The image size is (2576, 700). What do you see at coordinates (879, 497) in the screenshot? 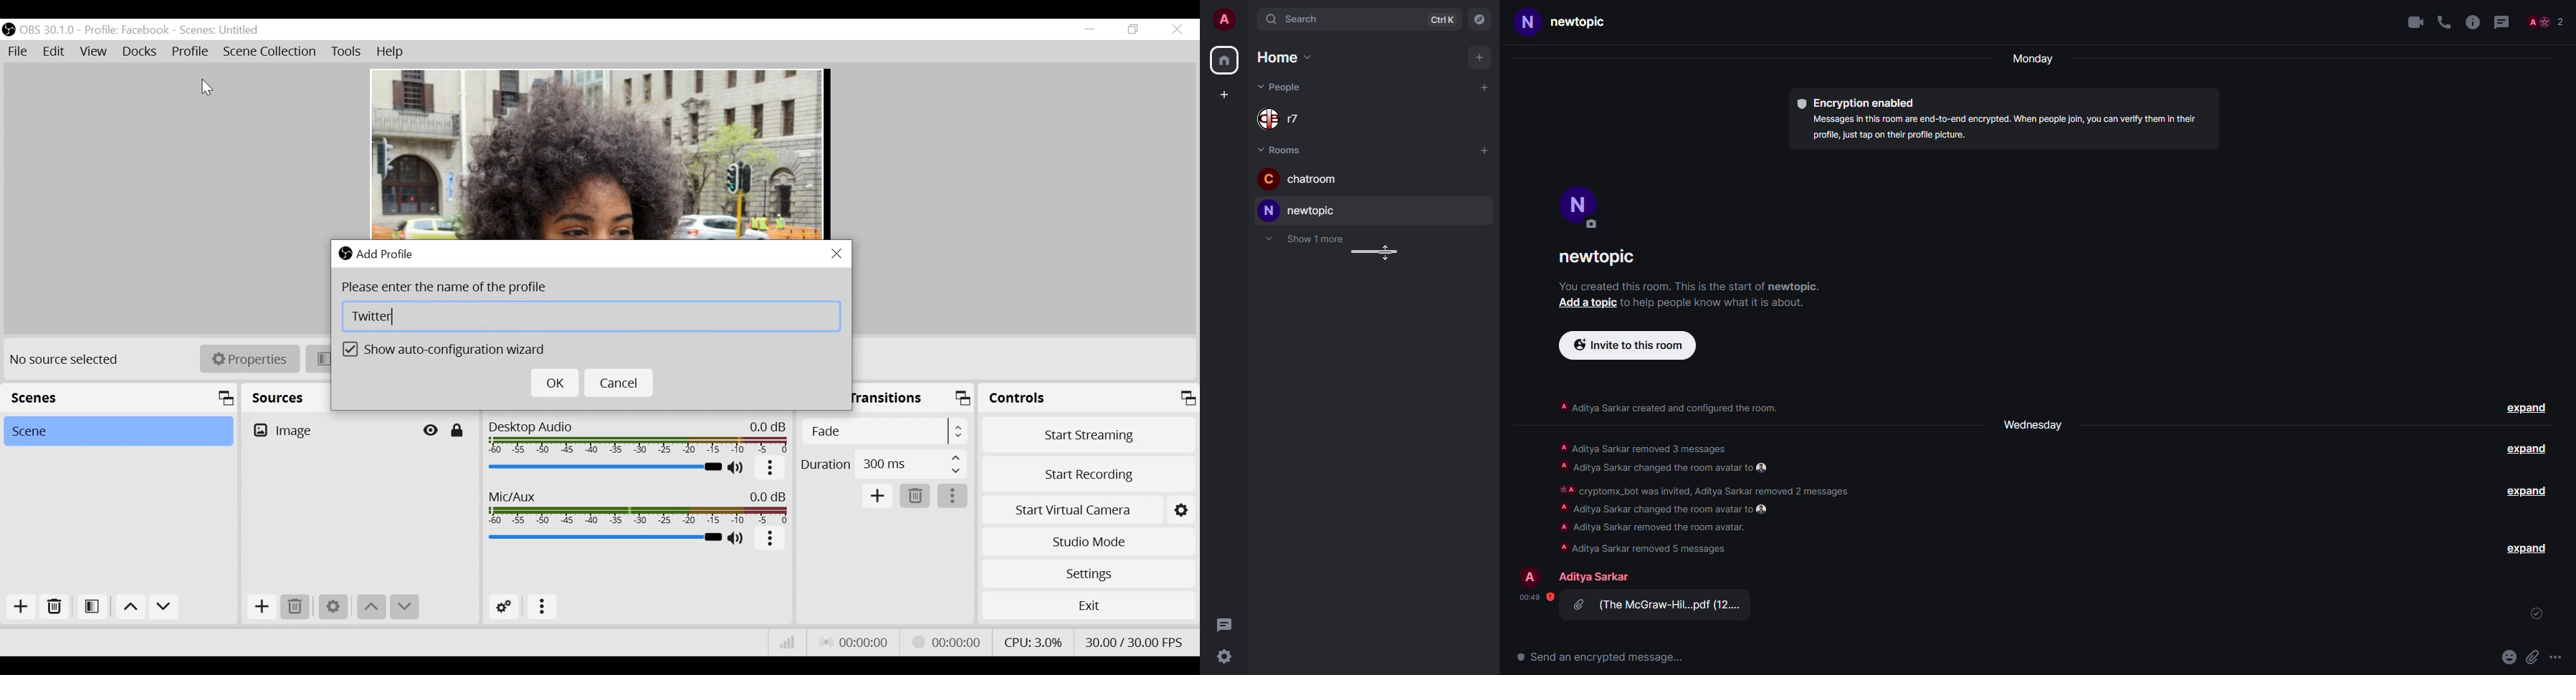
I see `Add` at bounding box center [879, 497].